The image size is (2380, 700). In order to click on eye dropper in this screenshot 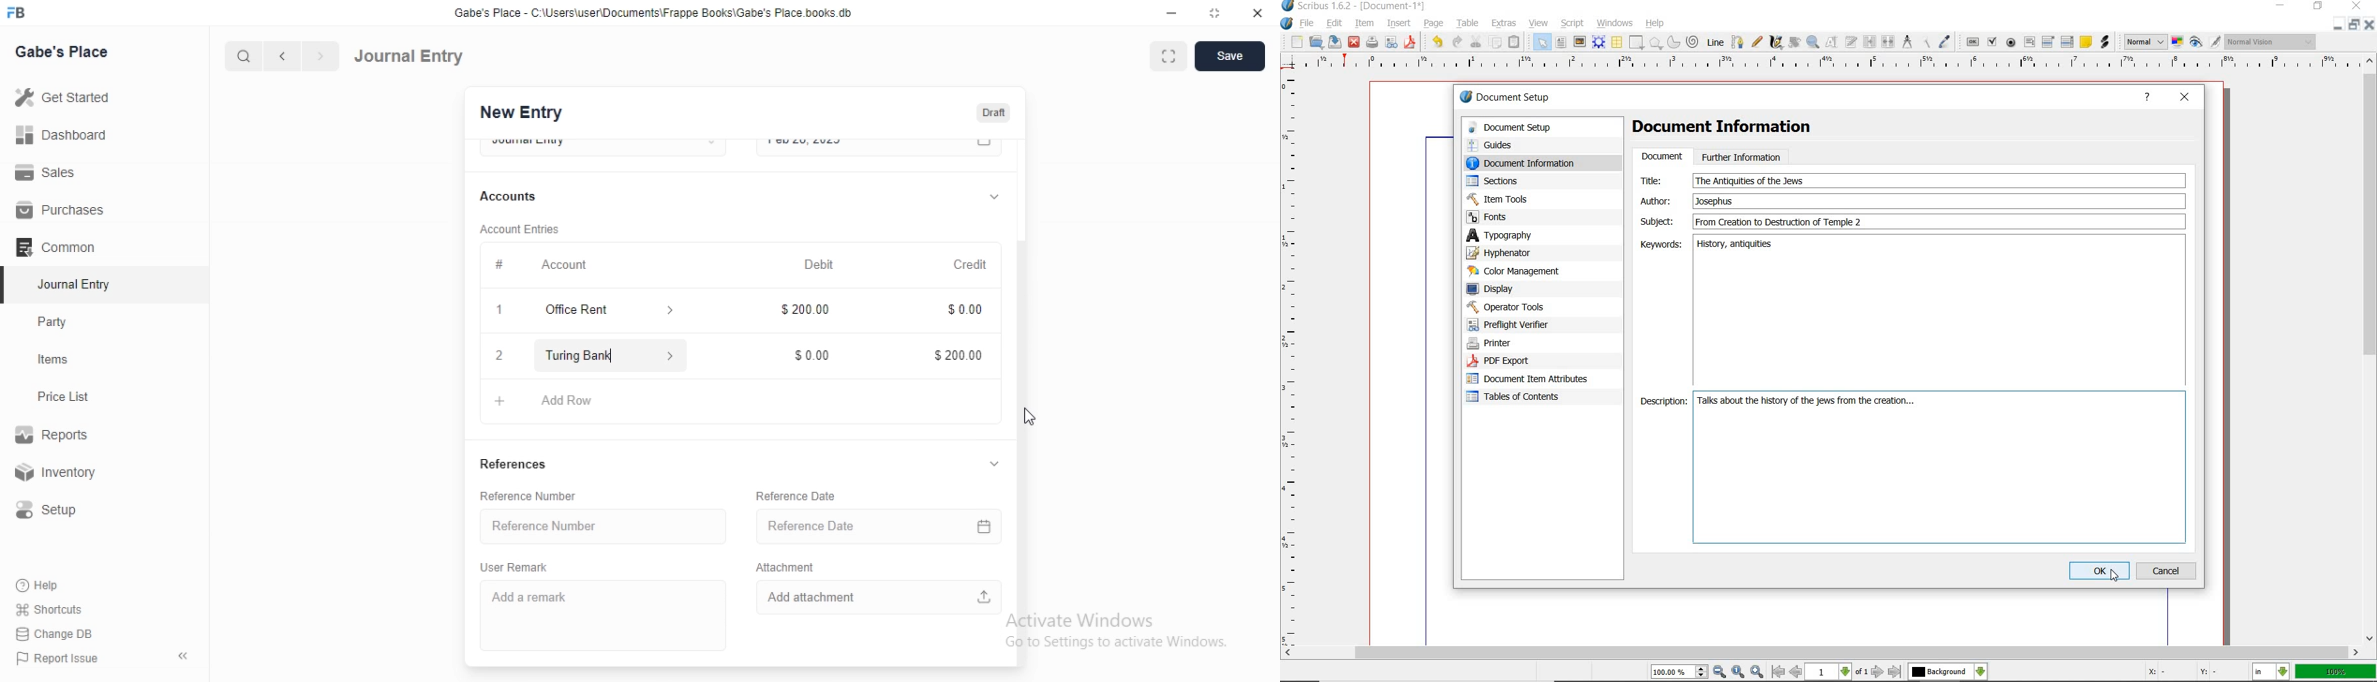, I will do `click(1946, 41)`.